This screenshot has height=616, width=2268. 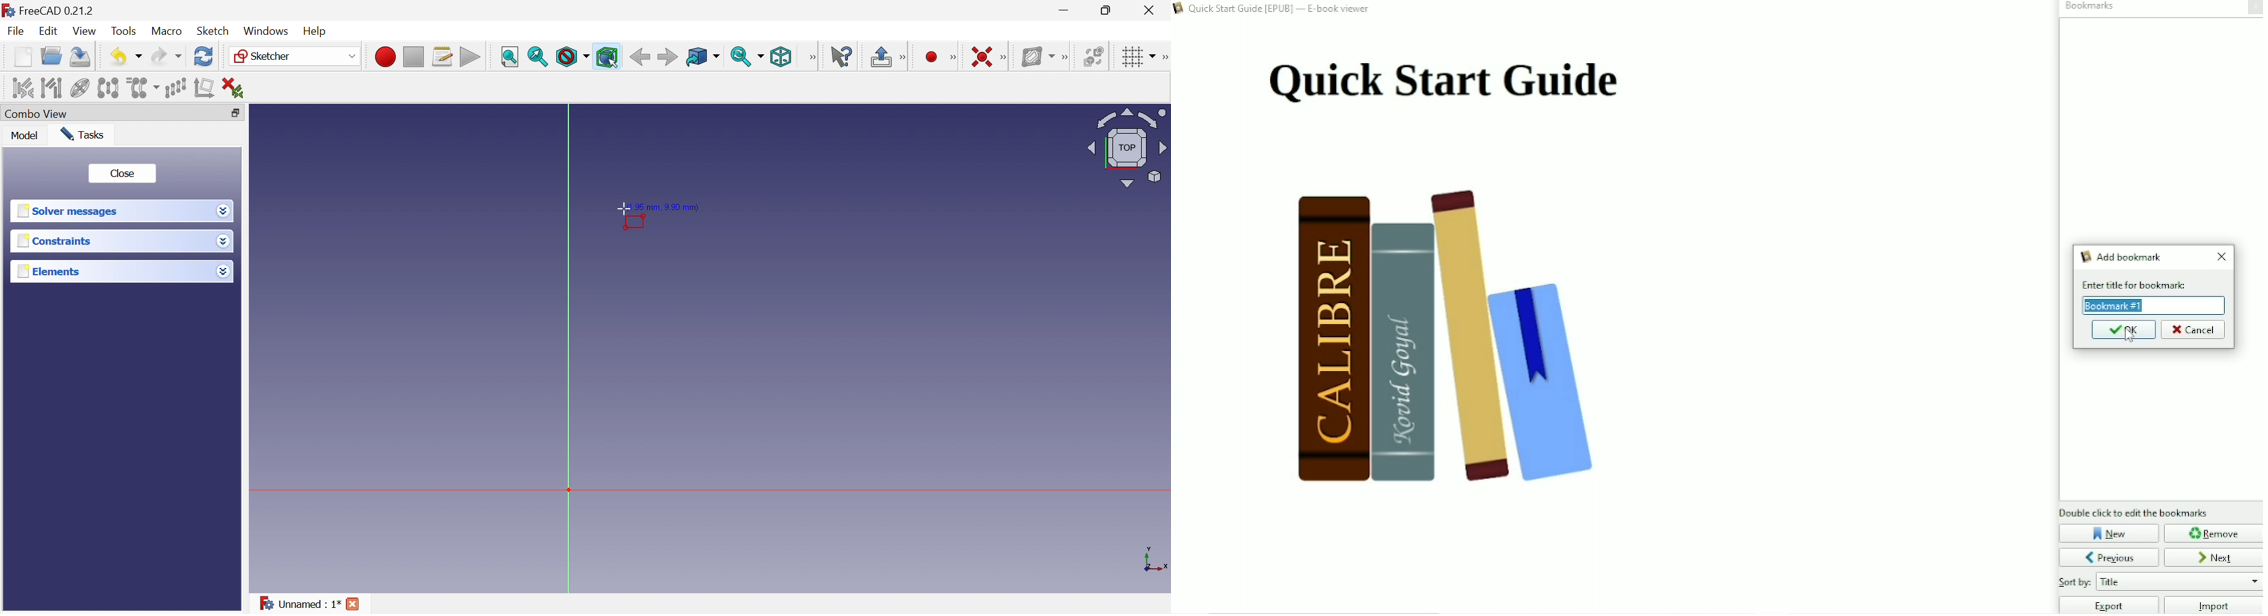 I want to click on Export, so click(x=2108, y=605).